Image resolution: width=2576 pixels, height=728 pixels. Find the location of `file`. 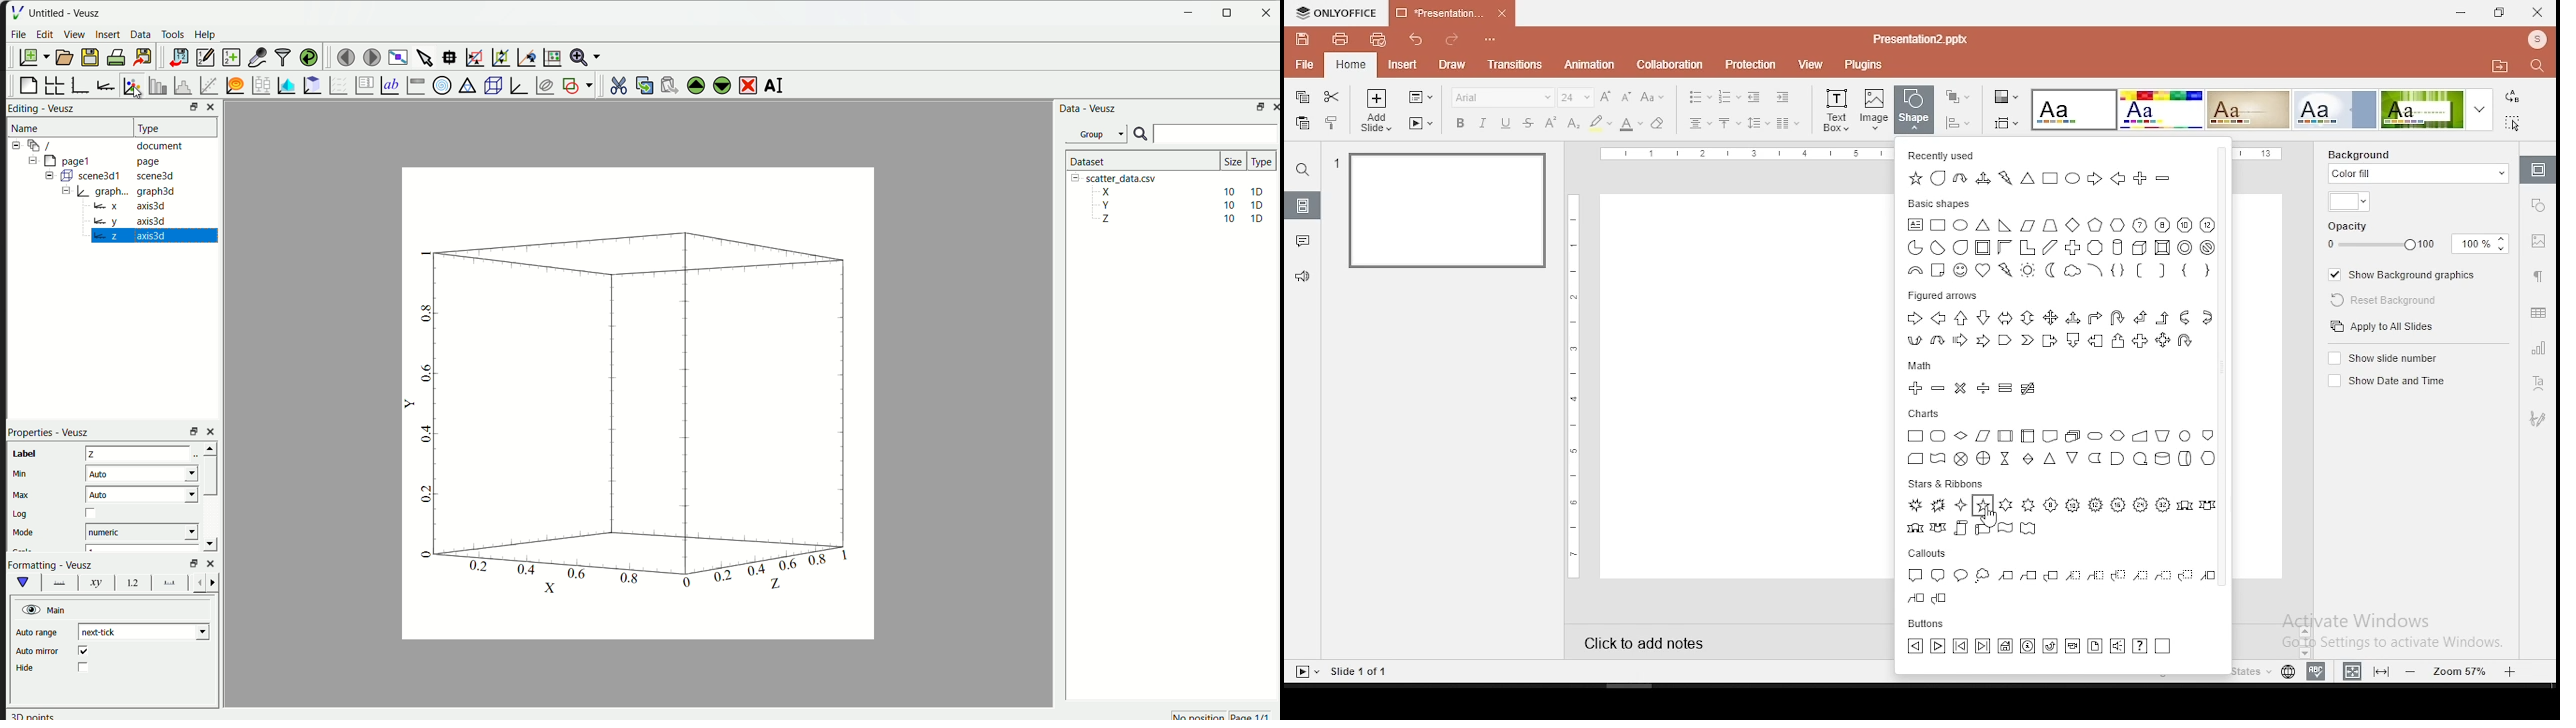

file is located at coordinates (1306, 64).